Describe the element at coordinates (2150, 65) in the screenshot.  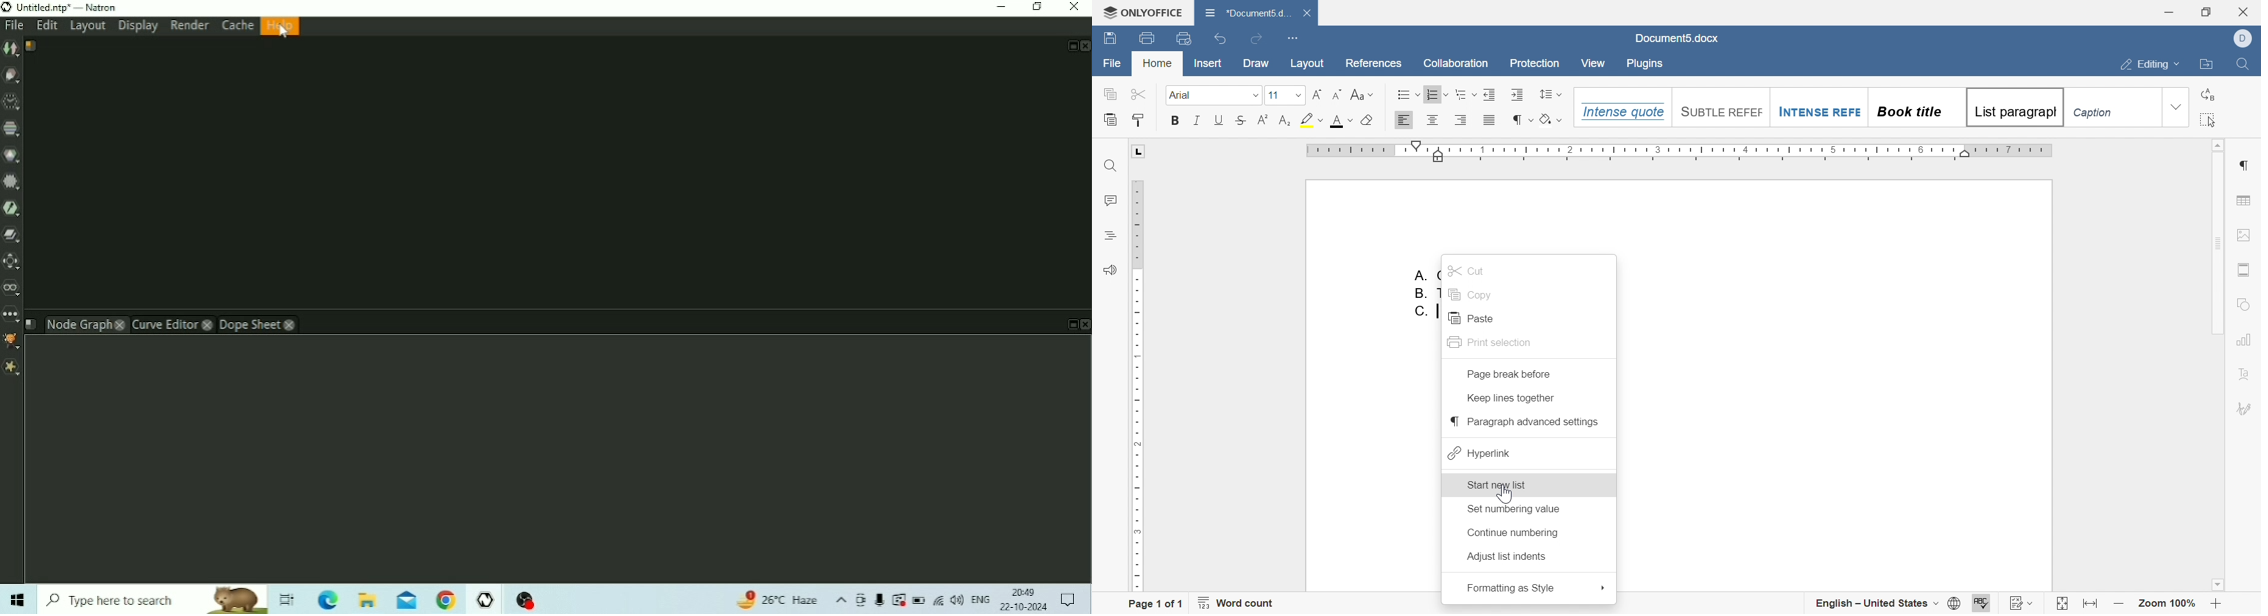
I see `editing` at that location.